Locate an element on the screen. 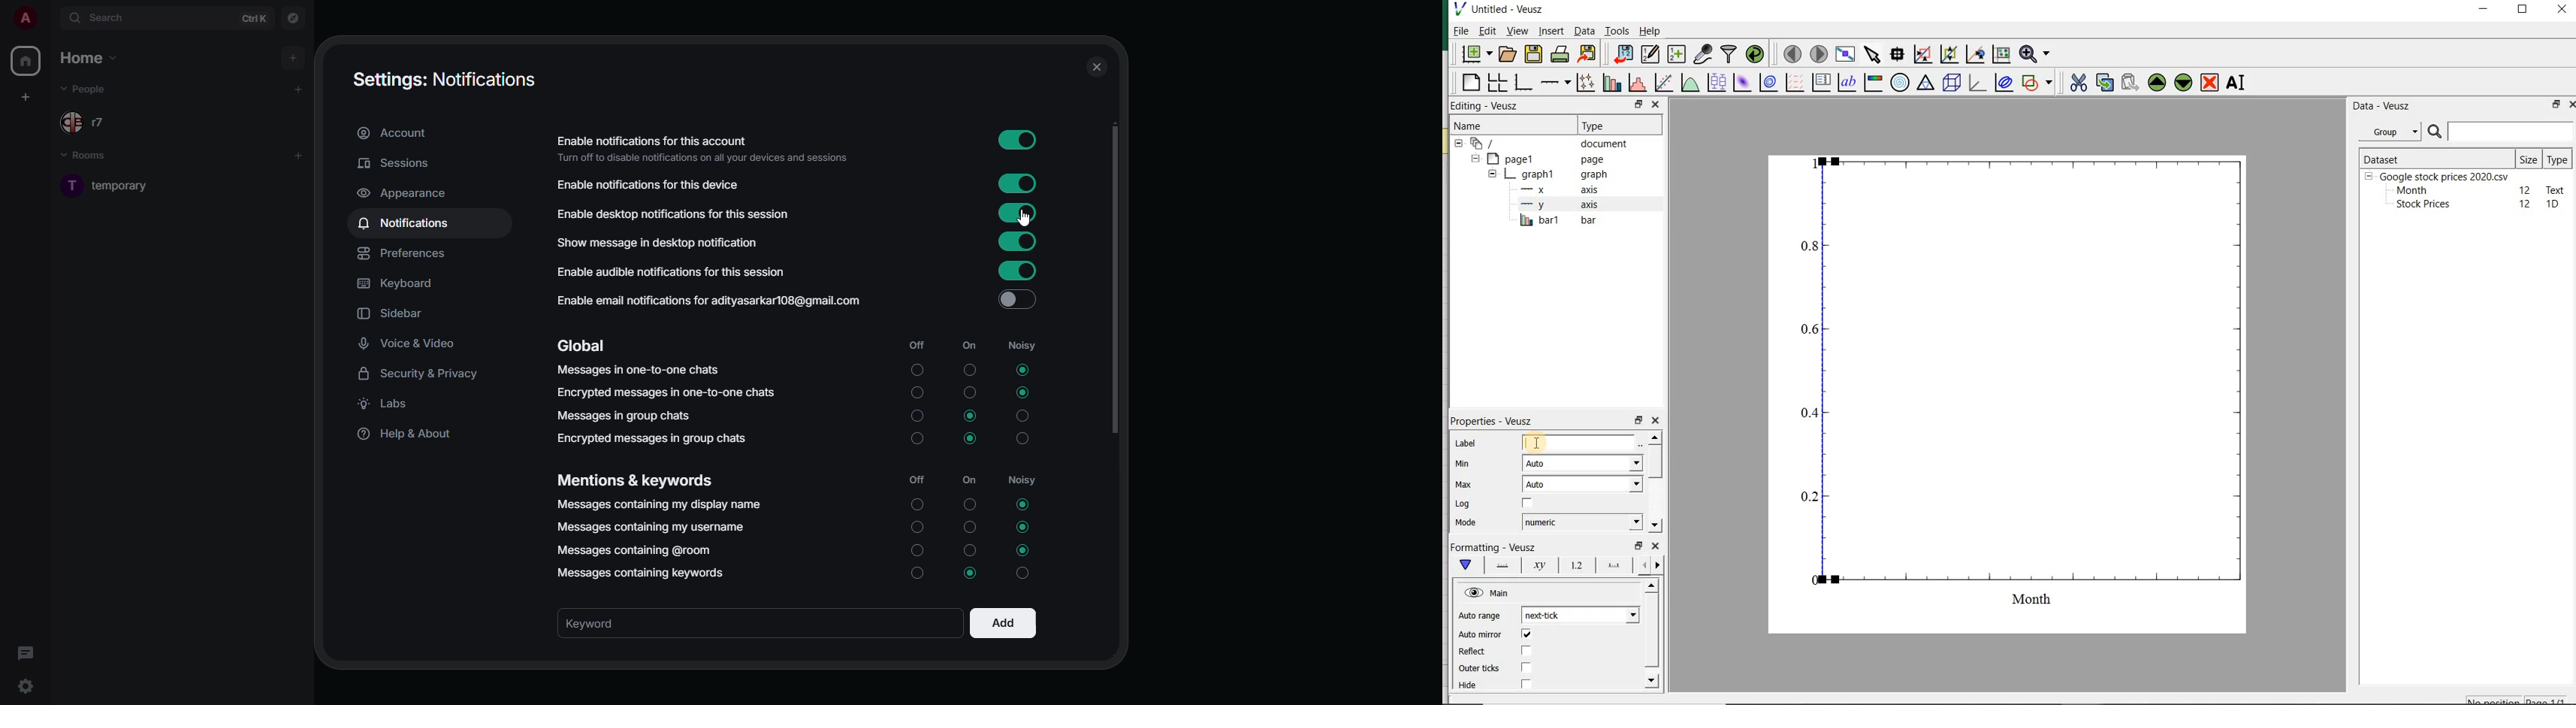  Noisy Unselected is located at coordinates (1022, 415).